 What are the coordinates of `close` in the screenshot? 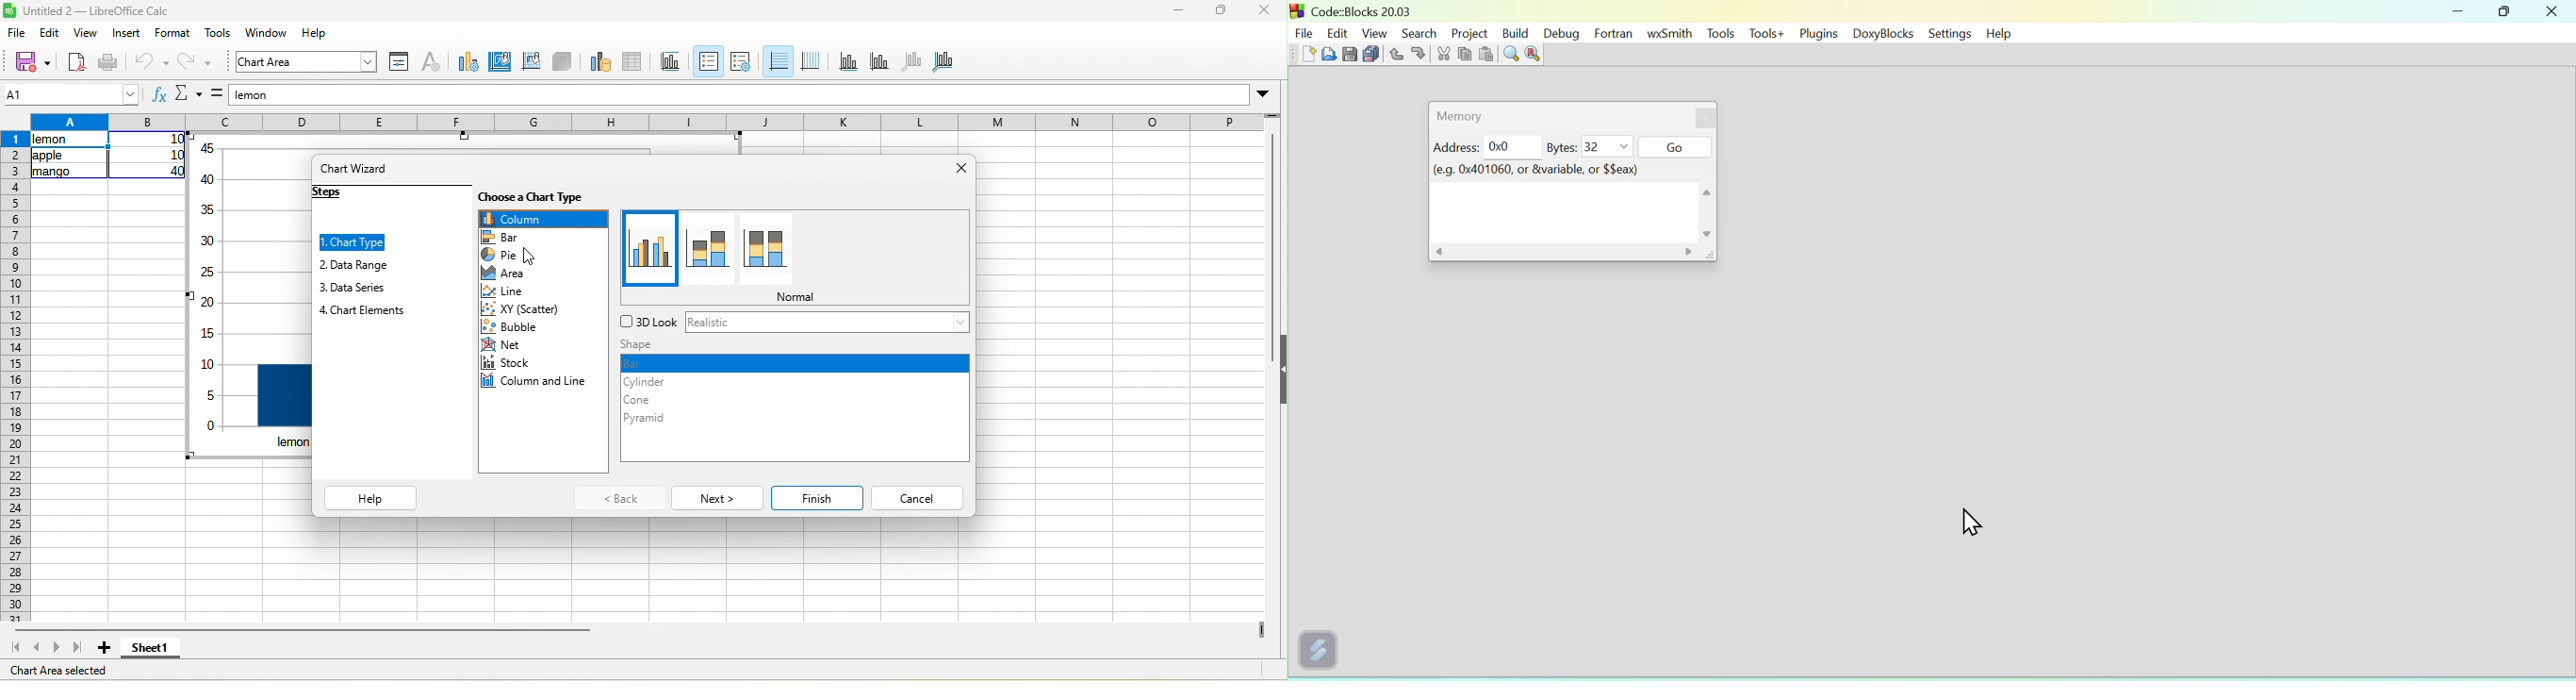 It's located at (1260, 12).